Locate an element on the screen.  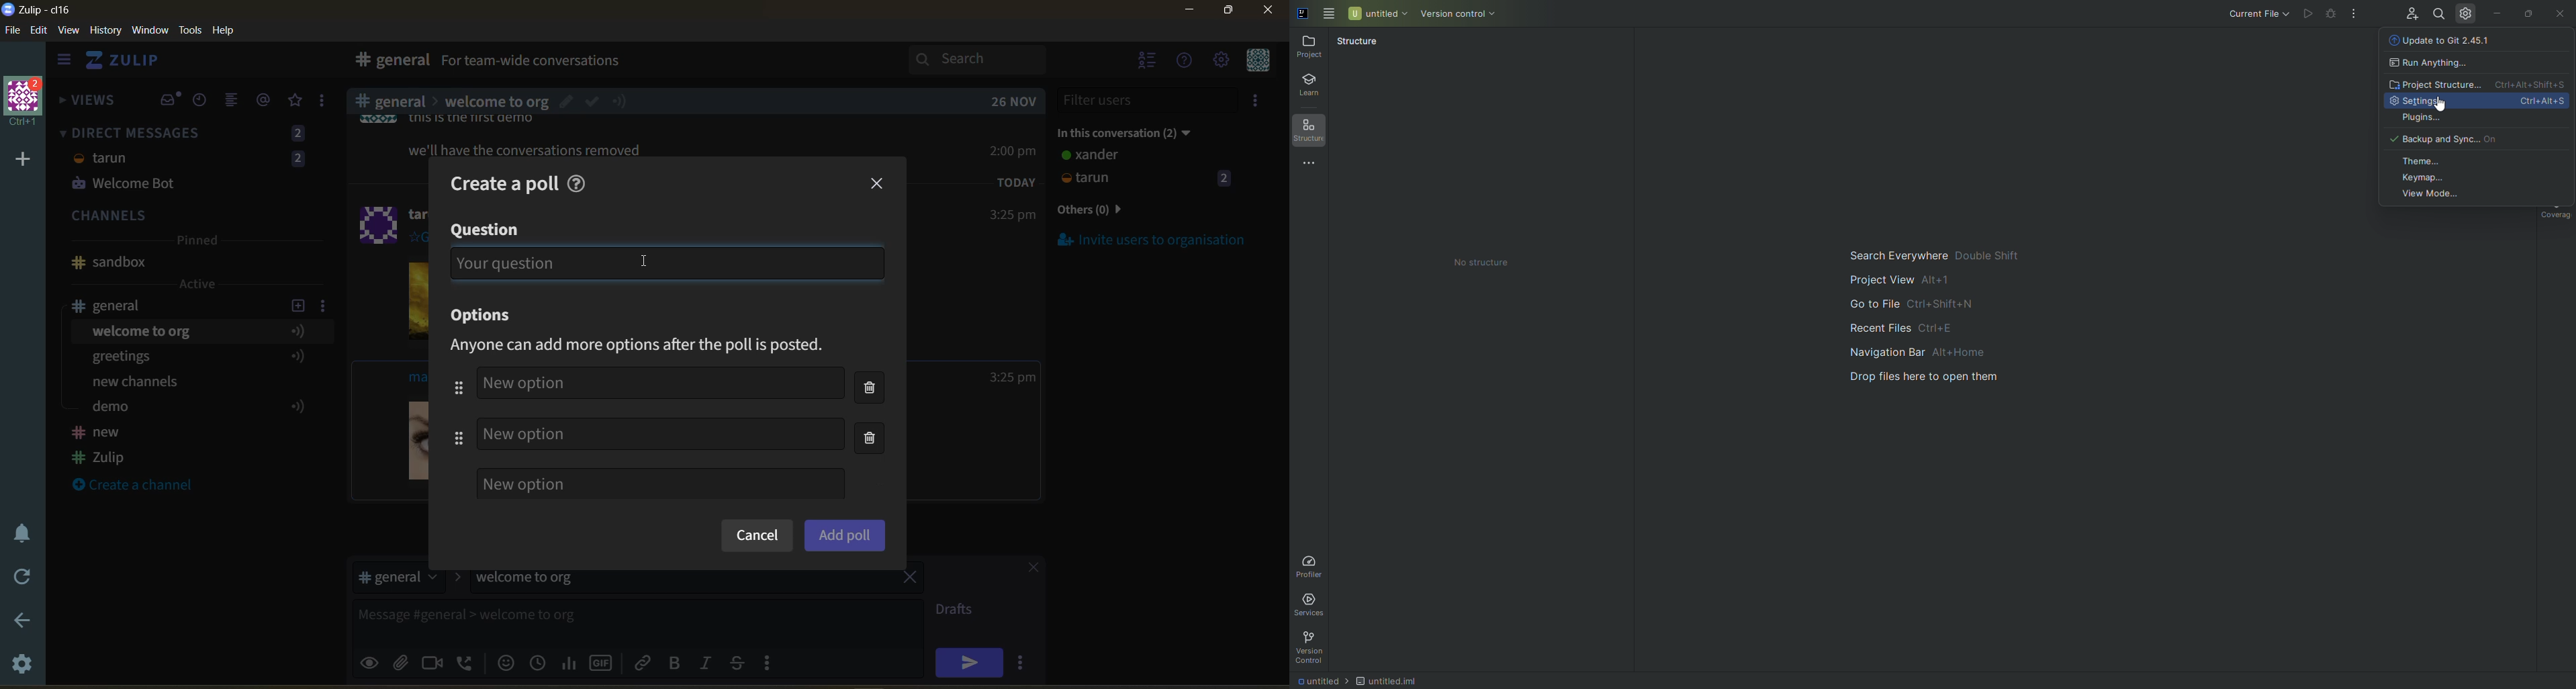
Code With Me is located at coordinates (2409, 11).